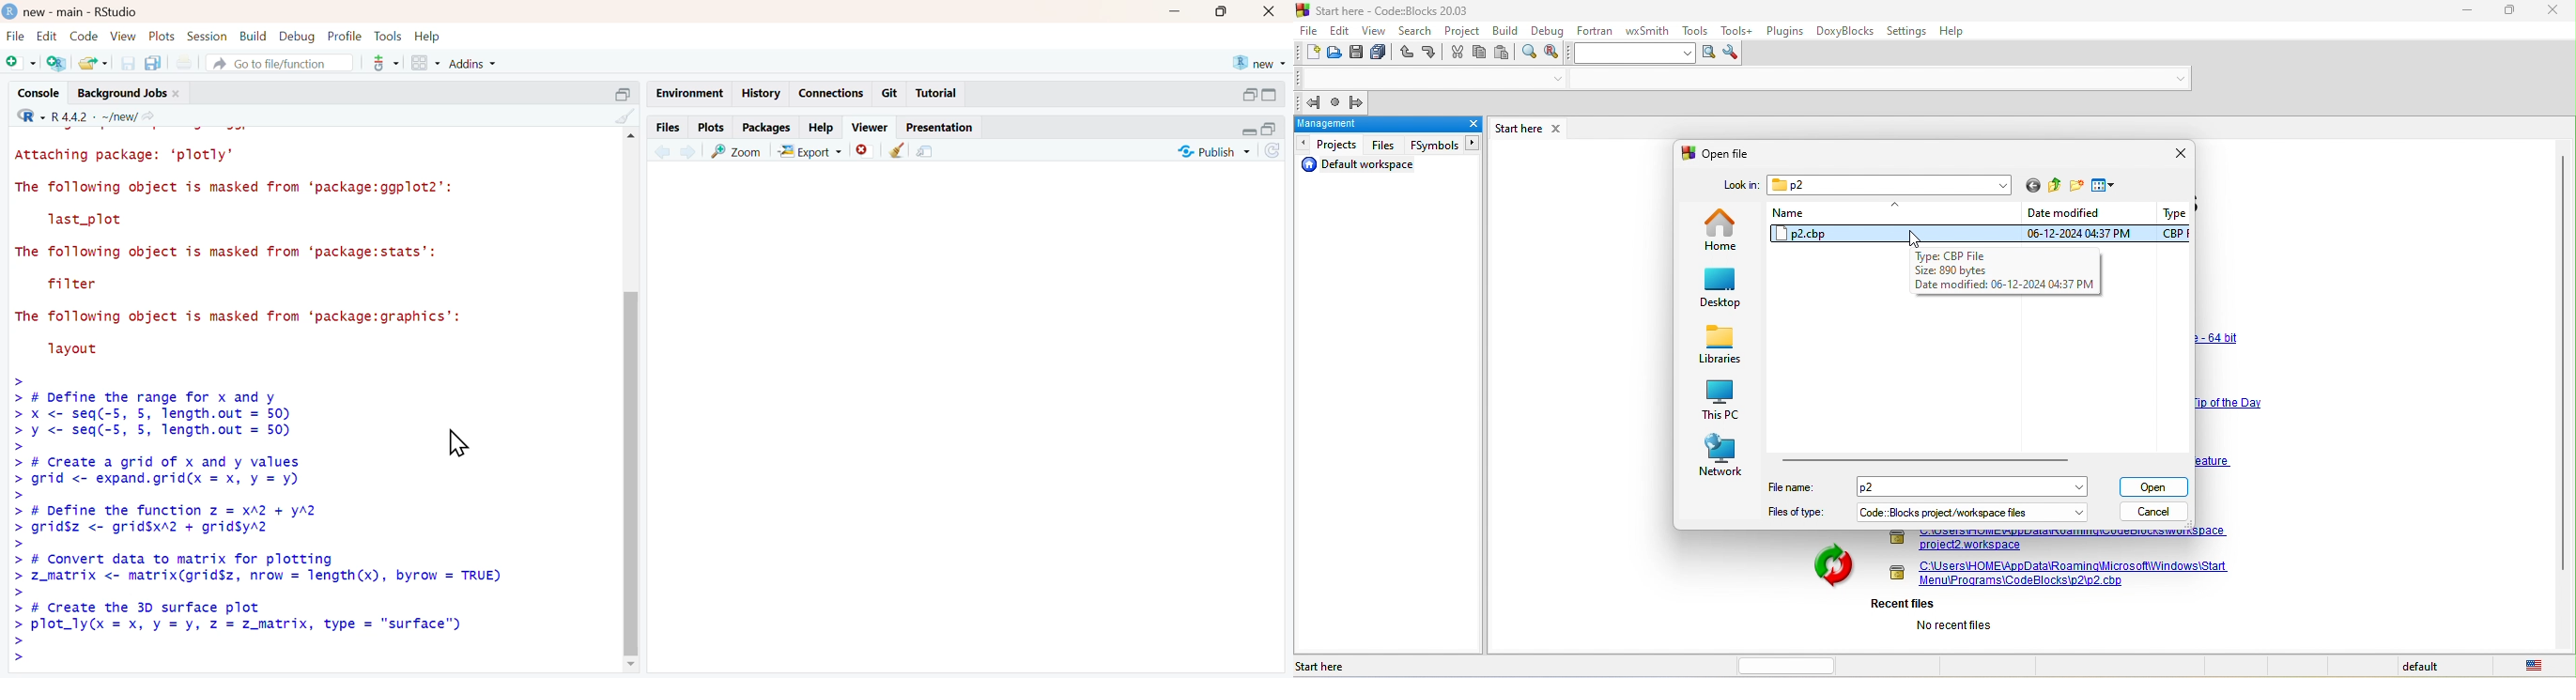 The height and width of the screenshot is (700, 2576). I want to click on prompt cursor, so click(16, 594).